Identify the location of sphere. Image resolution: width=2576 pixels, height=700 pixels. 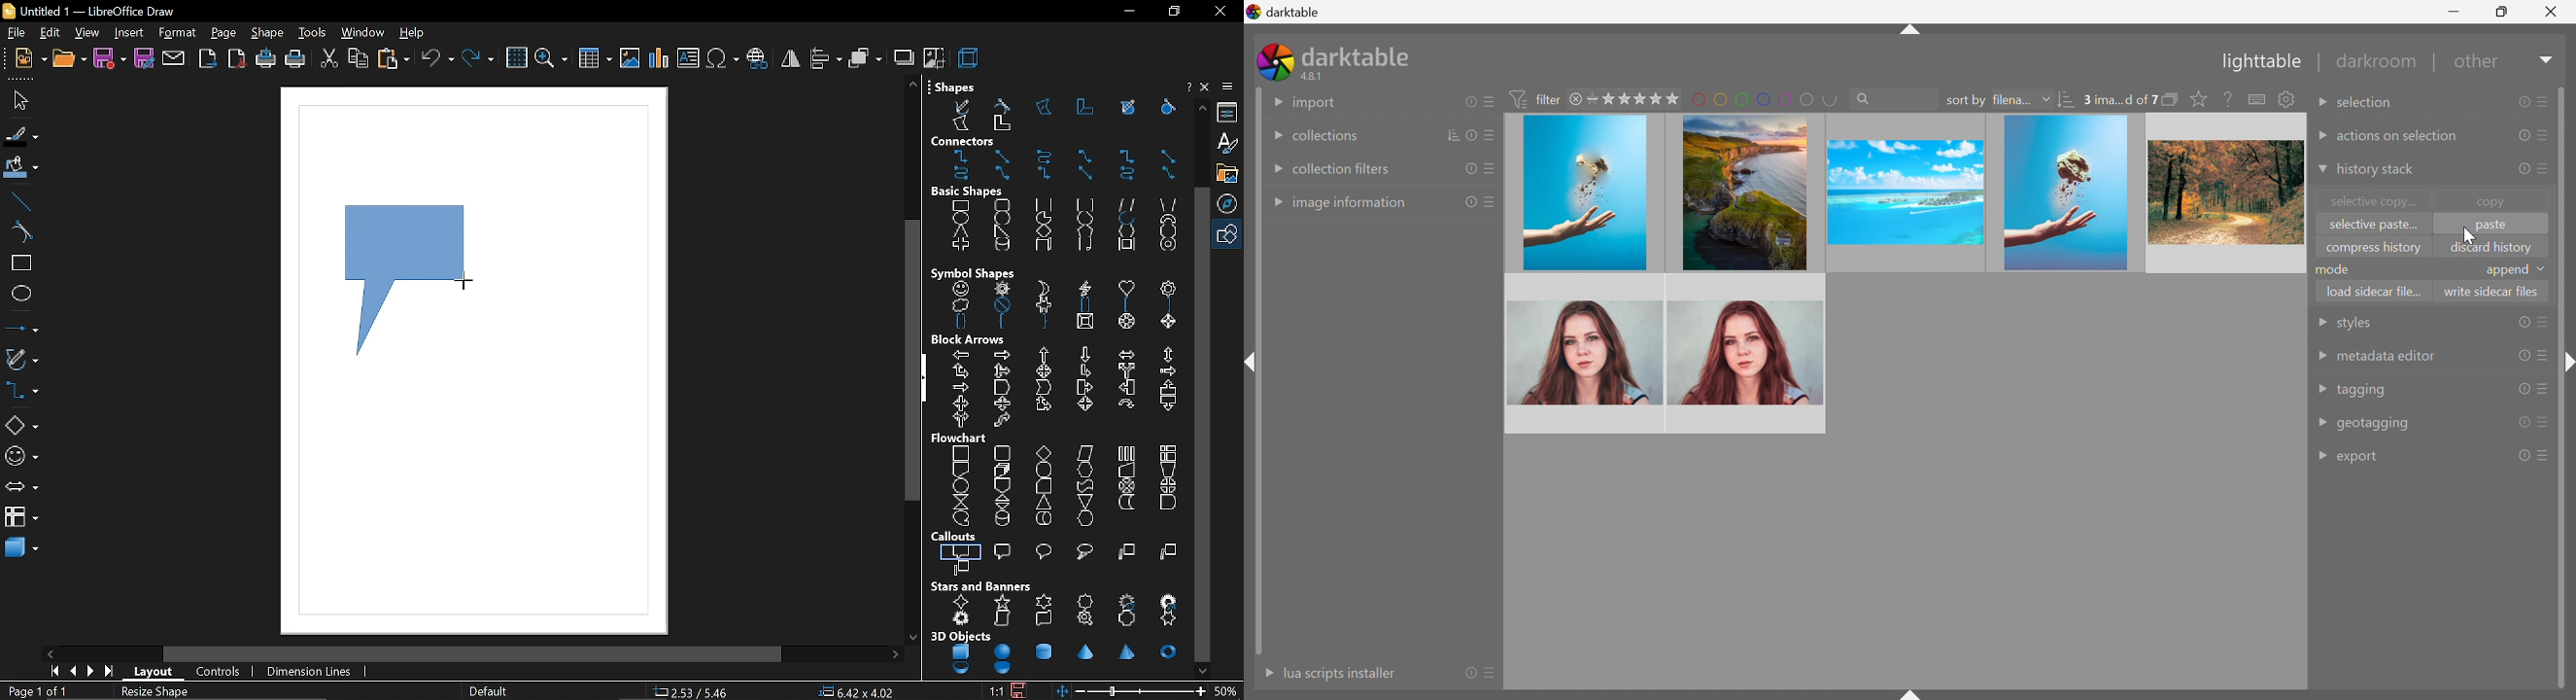
(1002, 651).